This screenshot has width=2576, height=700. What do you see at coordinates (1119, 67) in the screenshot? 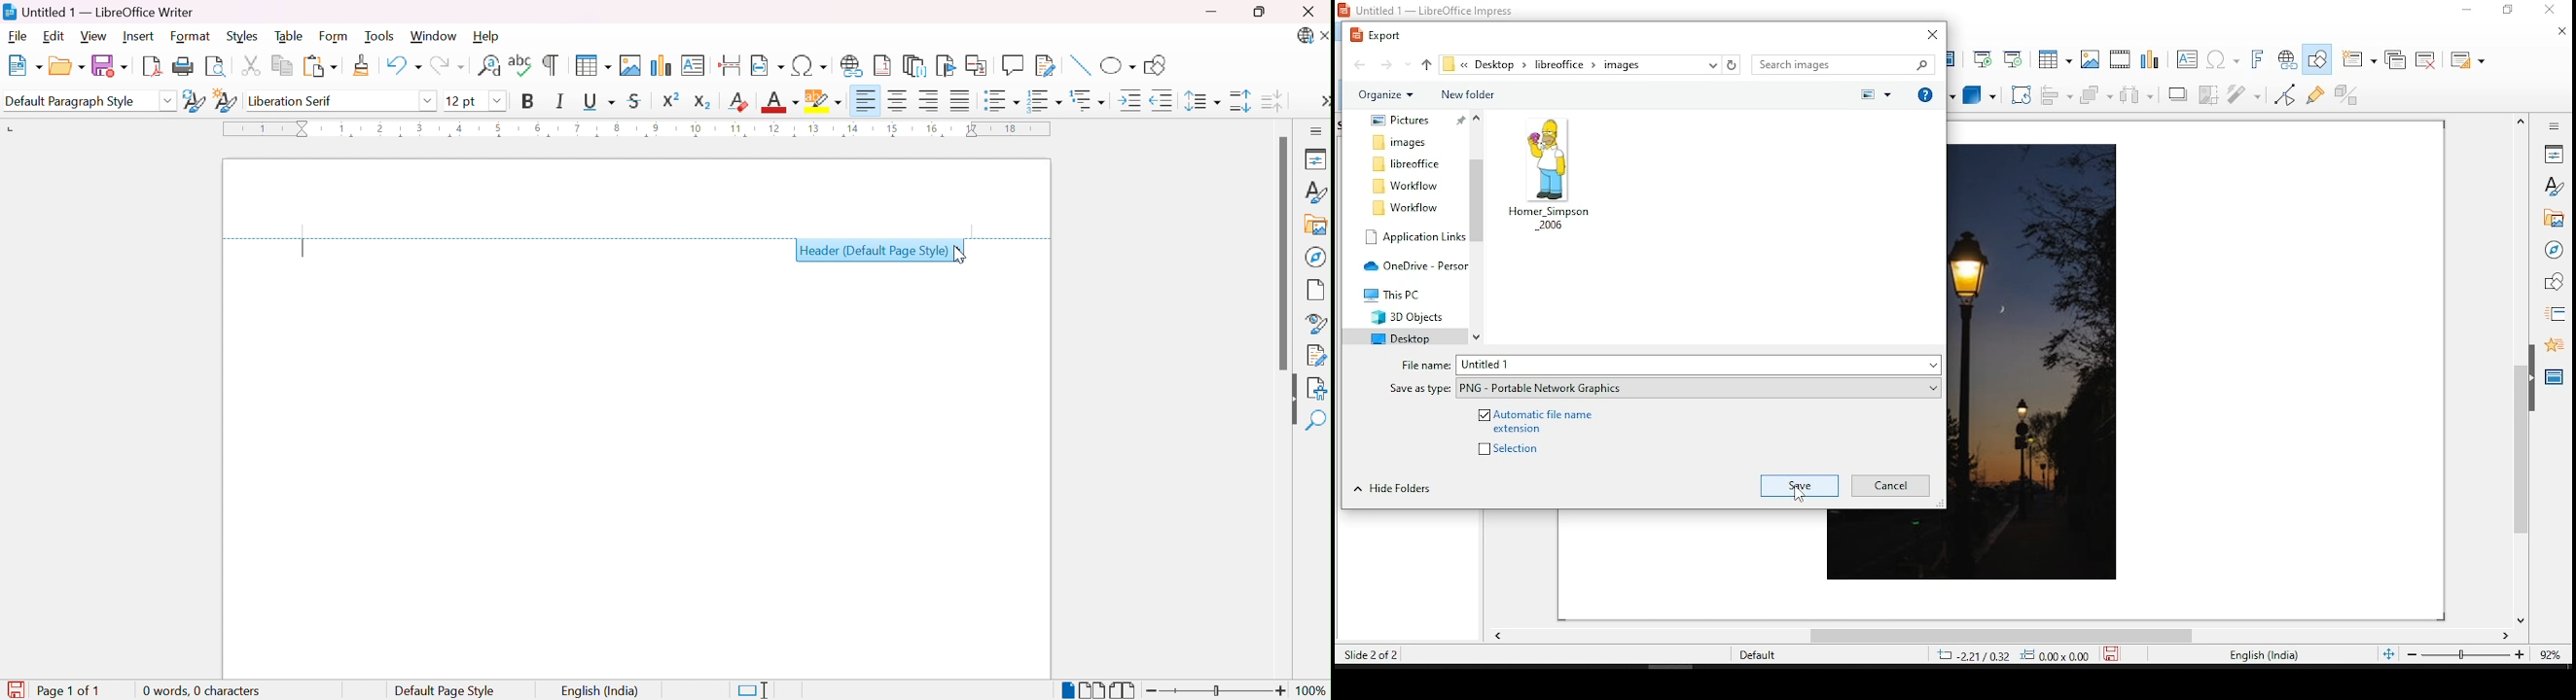
I see `Basic shapes` at bounding box center [1119, 67].